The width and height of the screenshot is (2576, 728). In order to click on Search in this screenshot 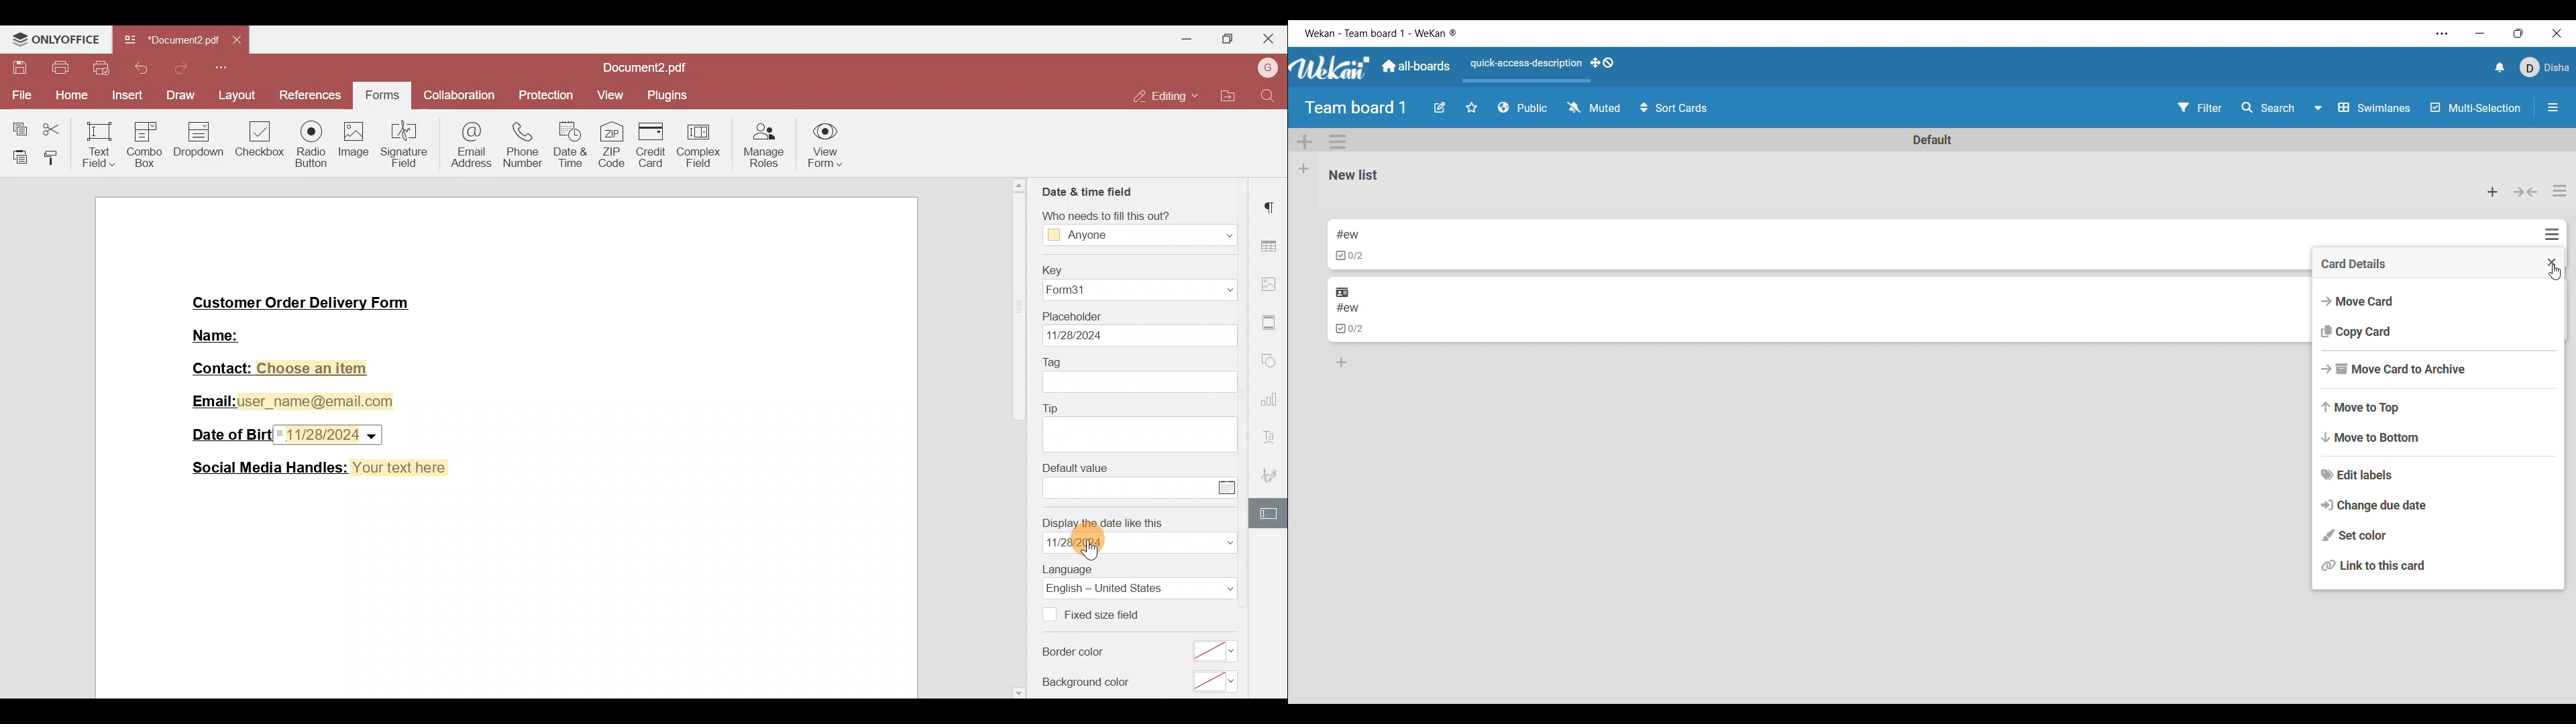, I will do `click(2268, 108)`.